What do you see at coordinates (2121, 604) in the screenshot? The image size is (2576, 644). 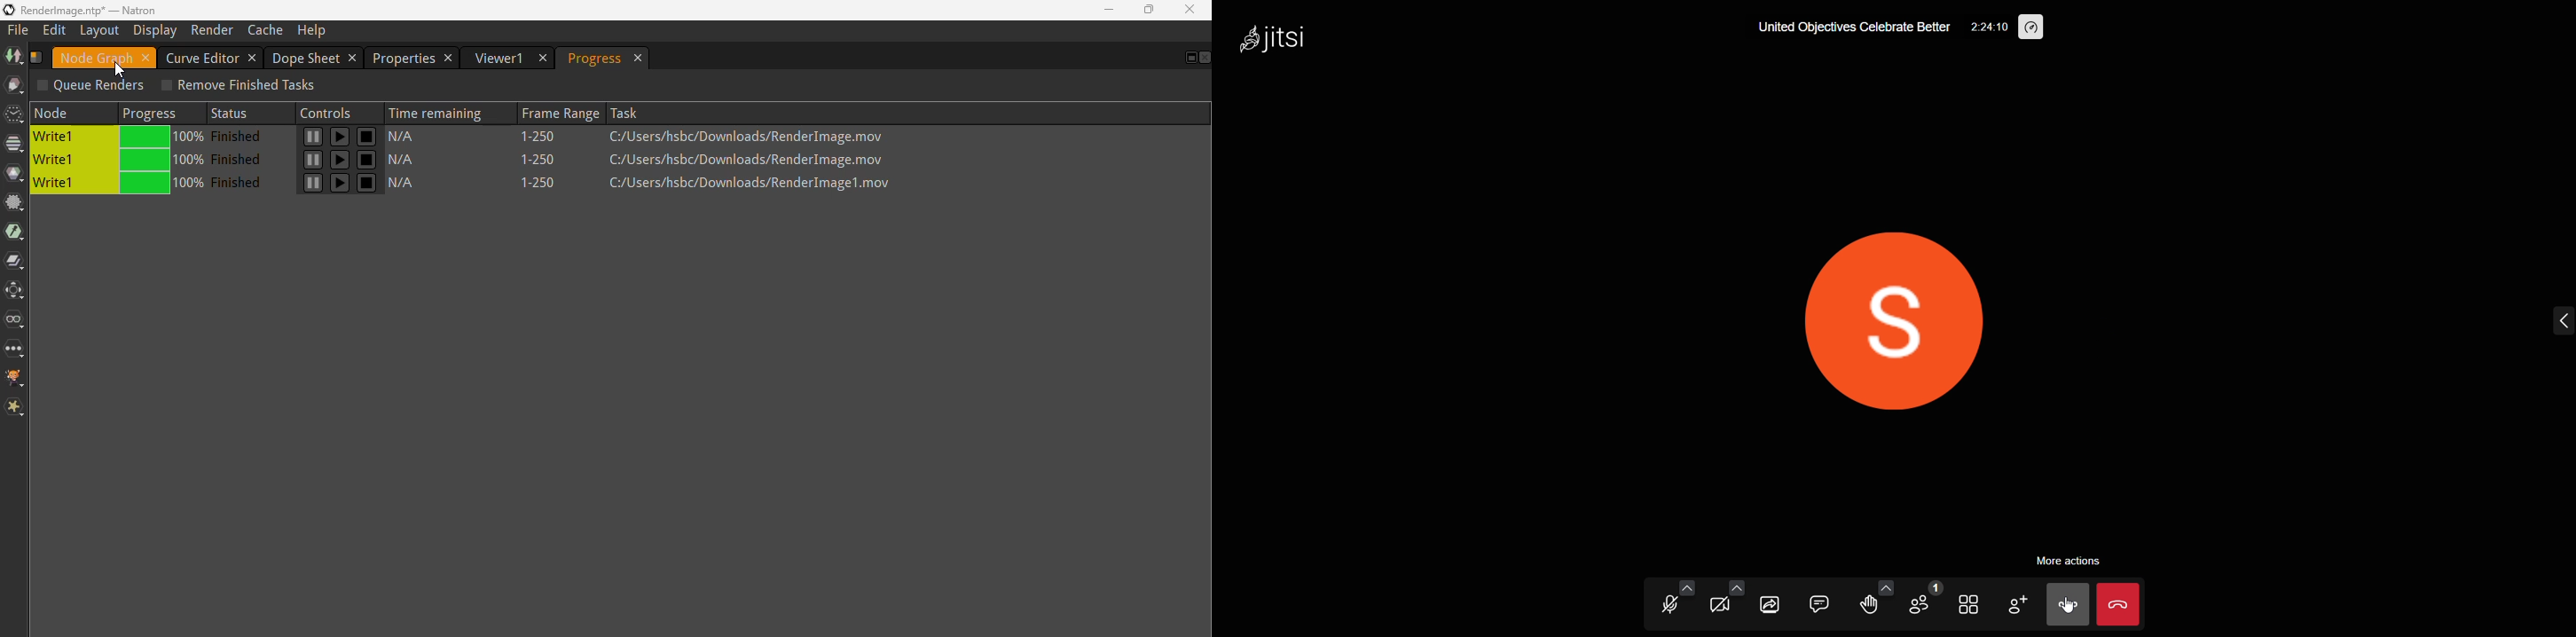 I see `leave meeting` at bounding box center [2121, 604].